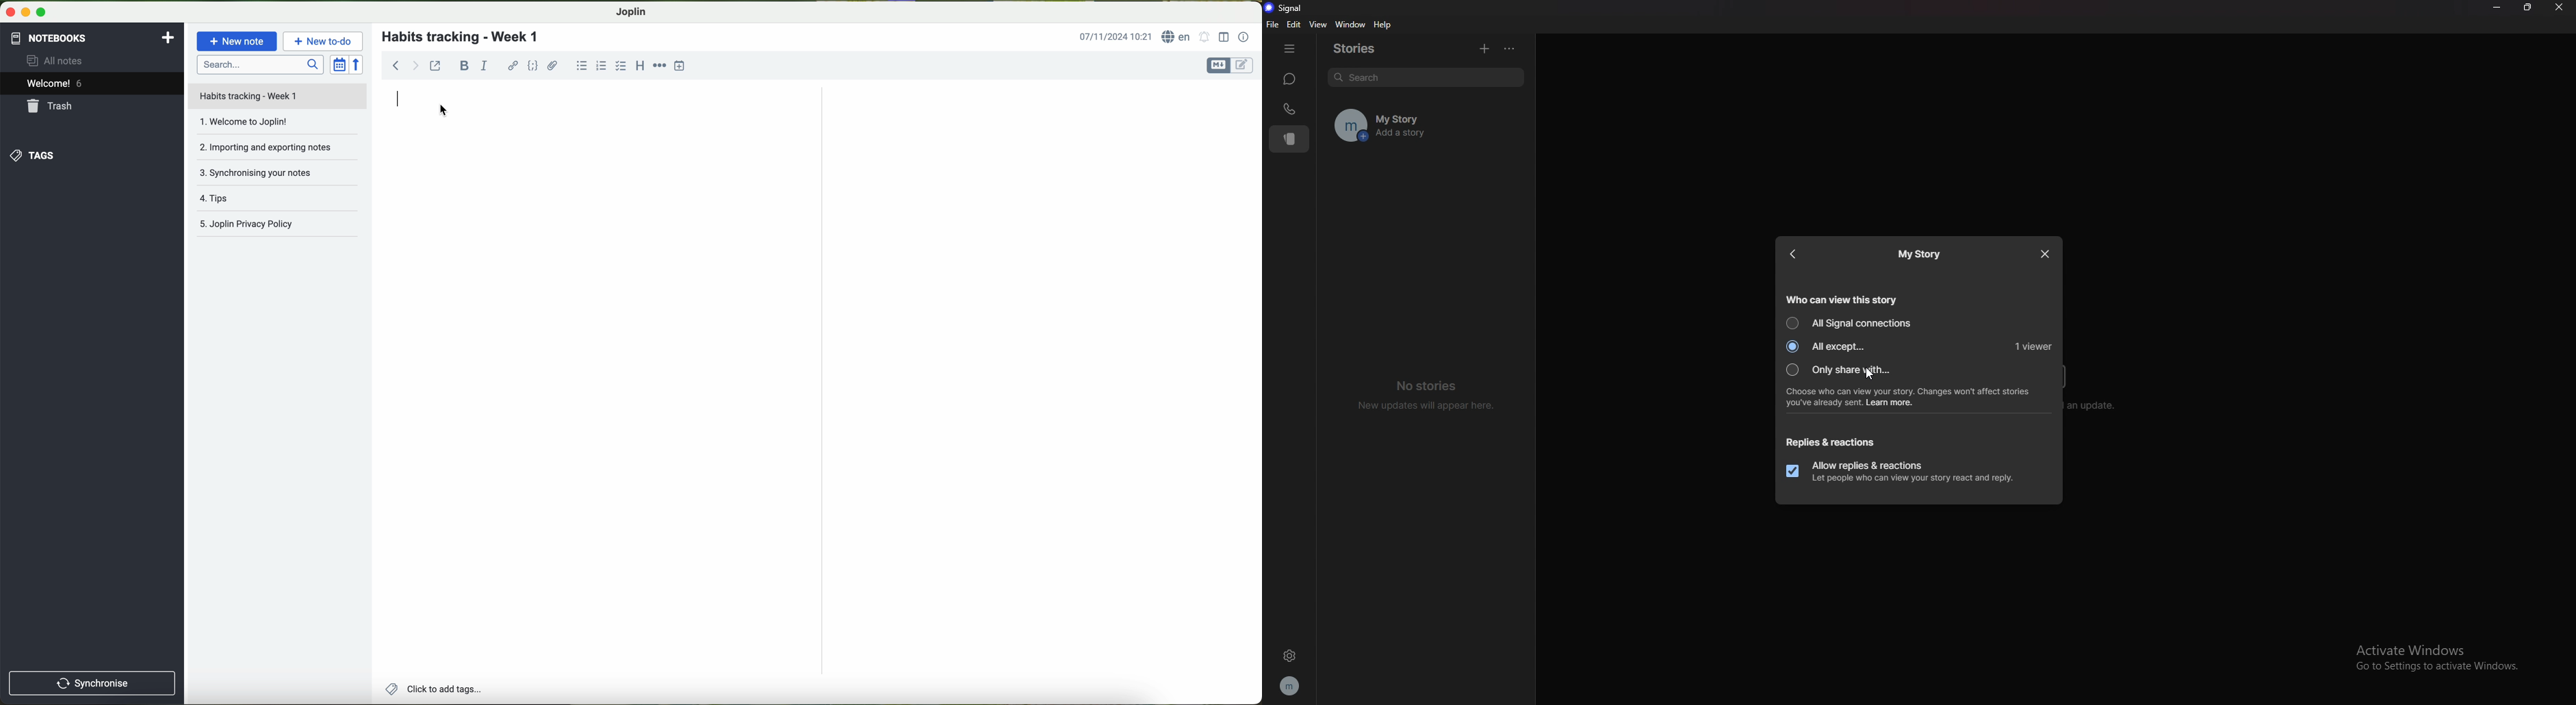  What do you see at coordinates (278, 96) in the screenshot?
I see `file title` at bounding box center [278, 96].